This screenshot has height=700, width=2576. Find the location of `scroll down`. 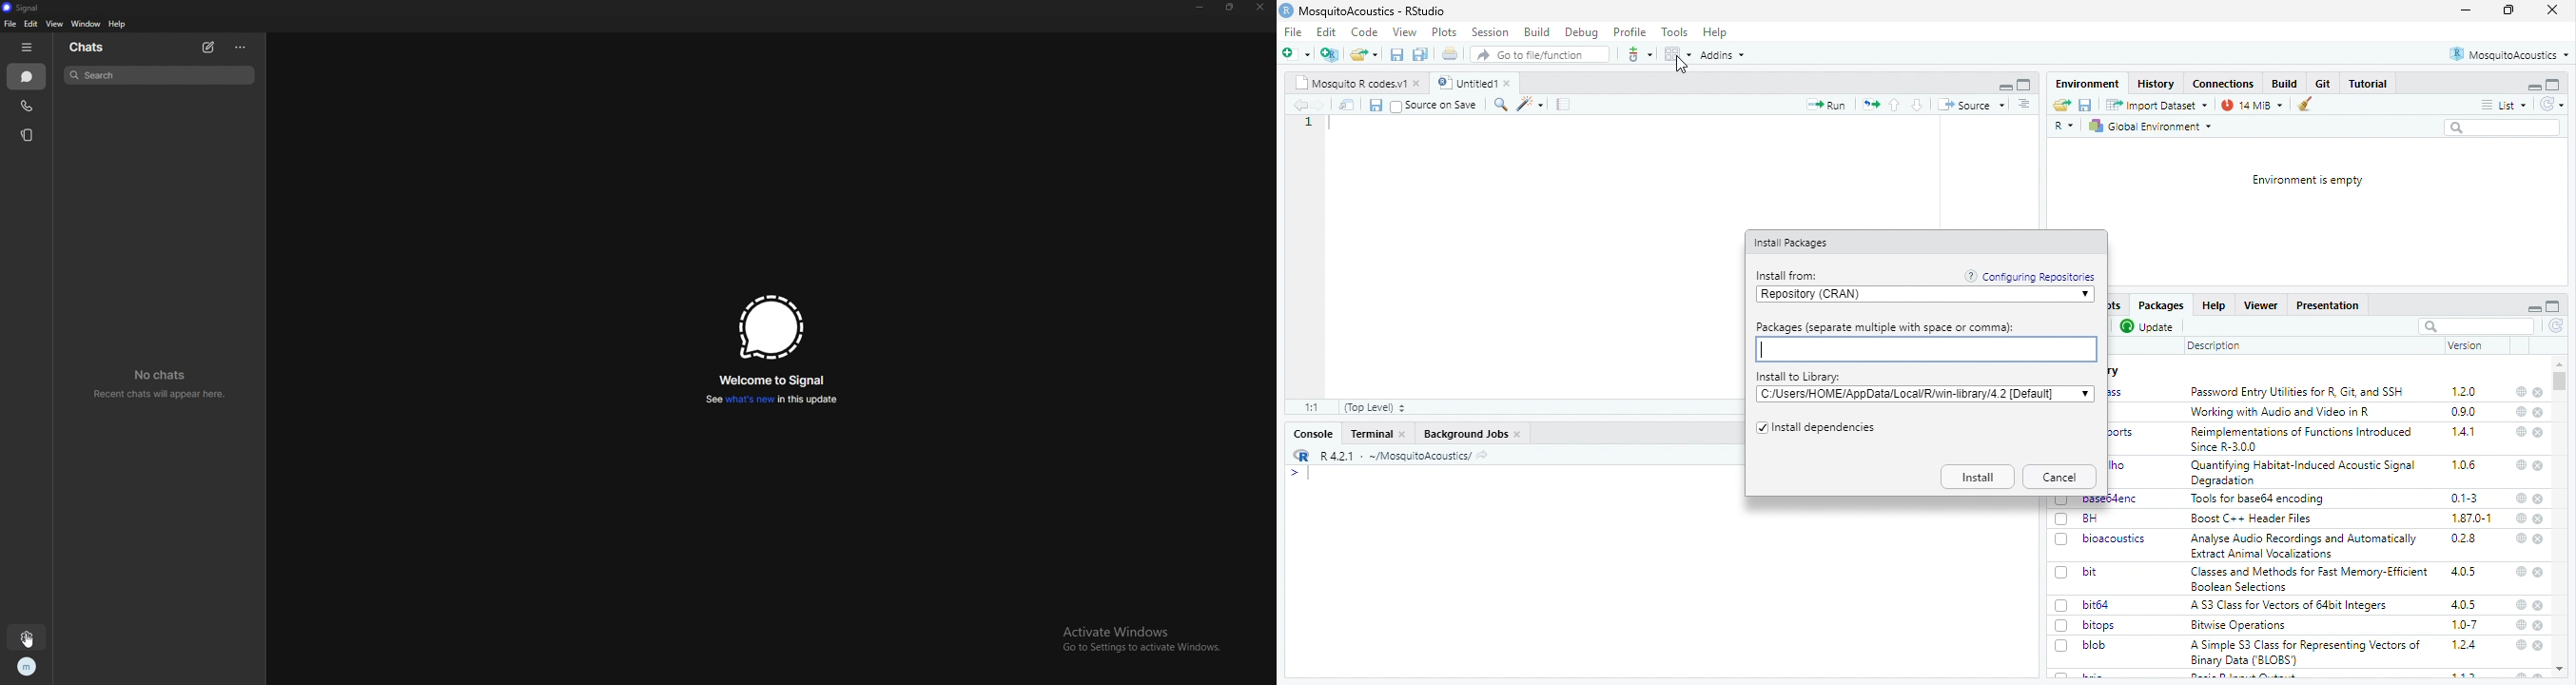

scroll down is located at coordinates (2561, 670).